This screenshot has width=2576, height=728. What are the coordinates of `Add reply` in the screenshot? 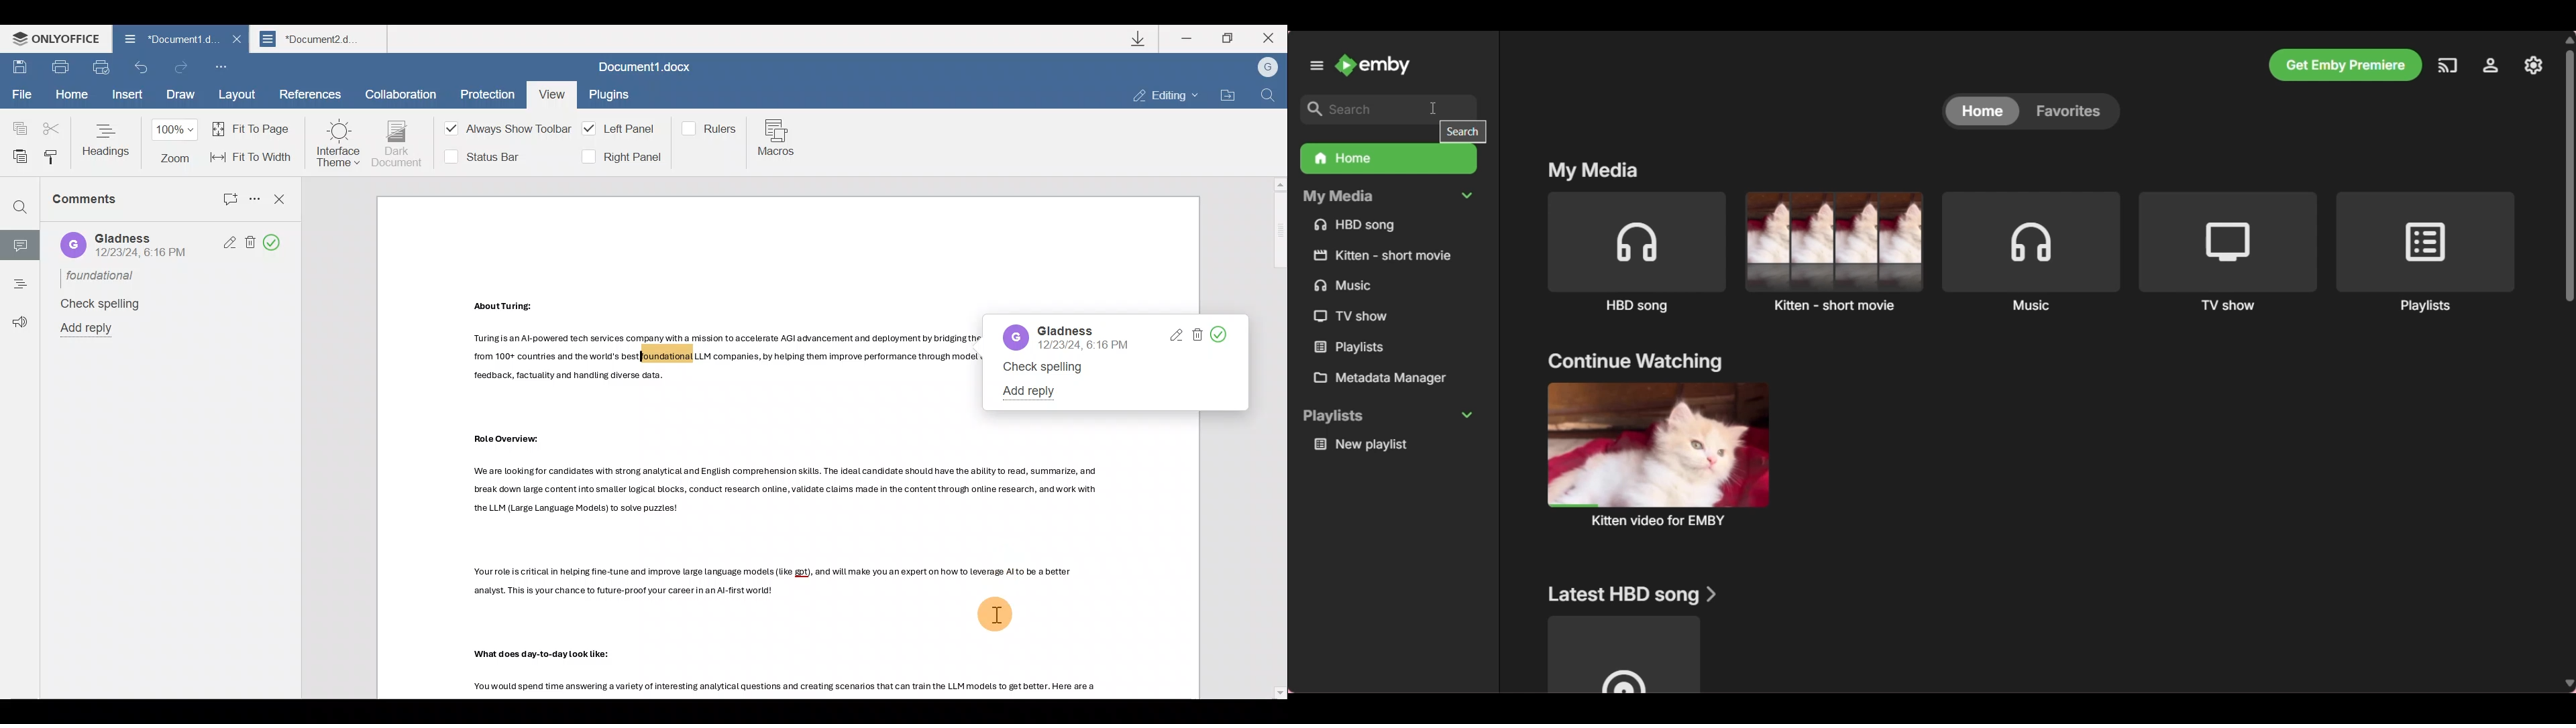 It's located at (1033, 389).